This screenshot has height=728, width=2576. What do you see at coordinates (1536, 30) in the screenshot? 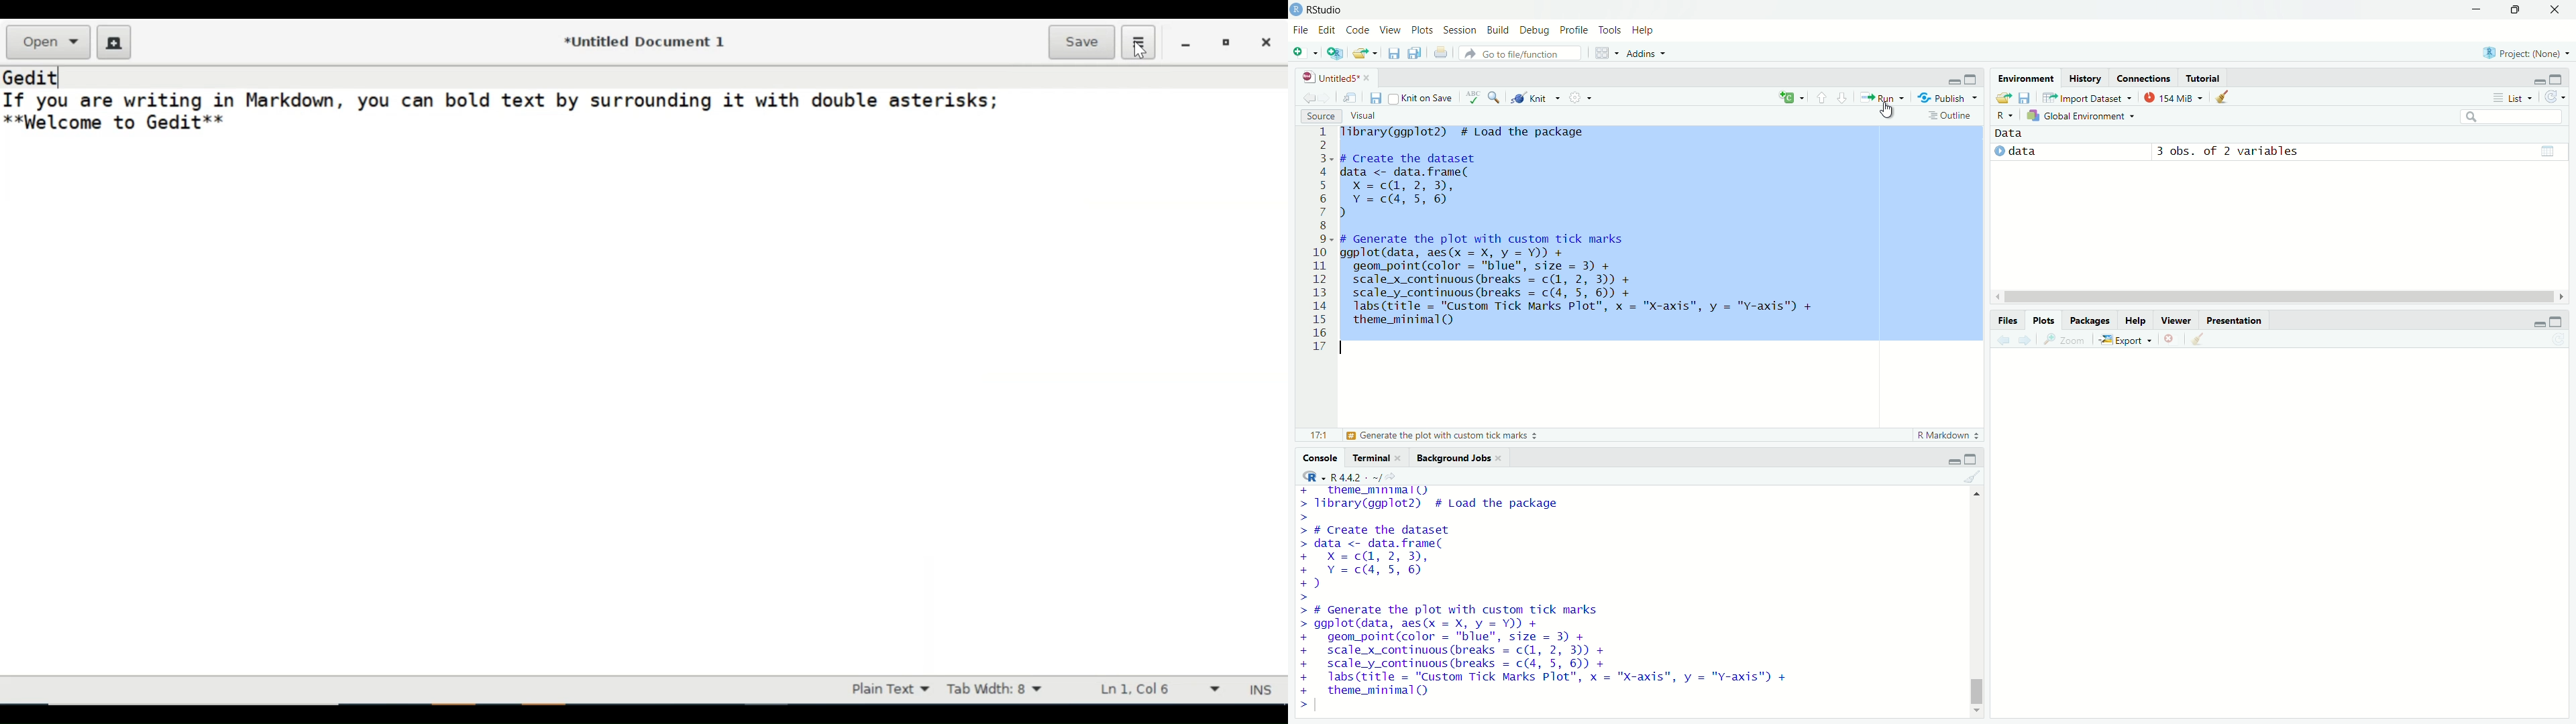
I see `debug` at bounding box center [1536, 30].